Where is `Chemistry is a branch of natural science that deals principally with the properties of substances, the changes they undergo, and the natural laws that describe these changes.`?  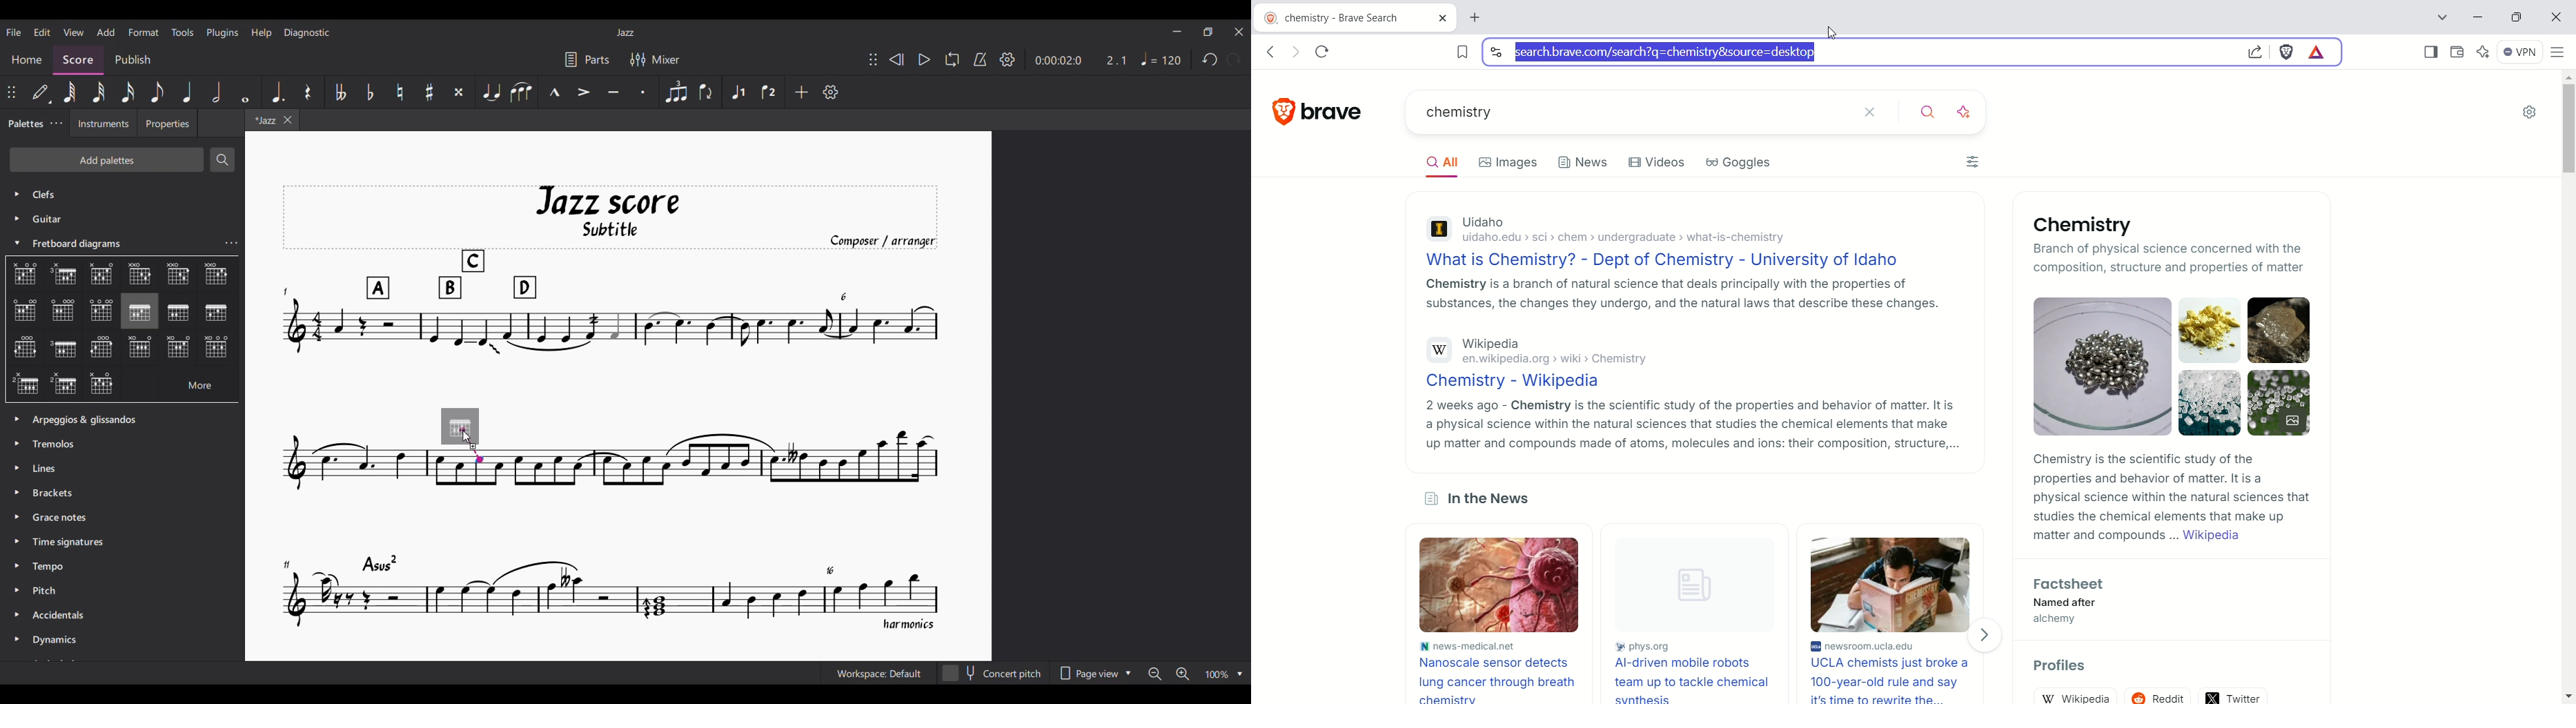 Chemistry is a branch of natural science that deals principally with the properties of substances, the changes they undergo, and the natural laws that describe these changes. is located at coordinates (1679, 293).